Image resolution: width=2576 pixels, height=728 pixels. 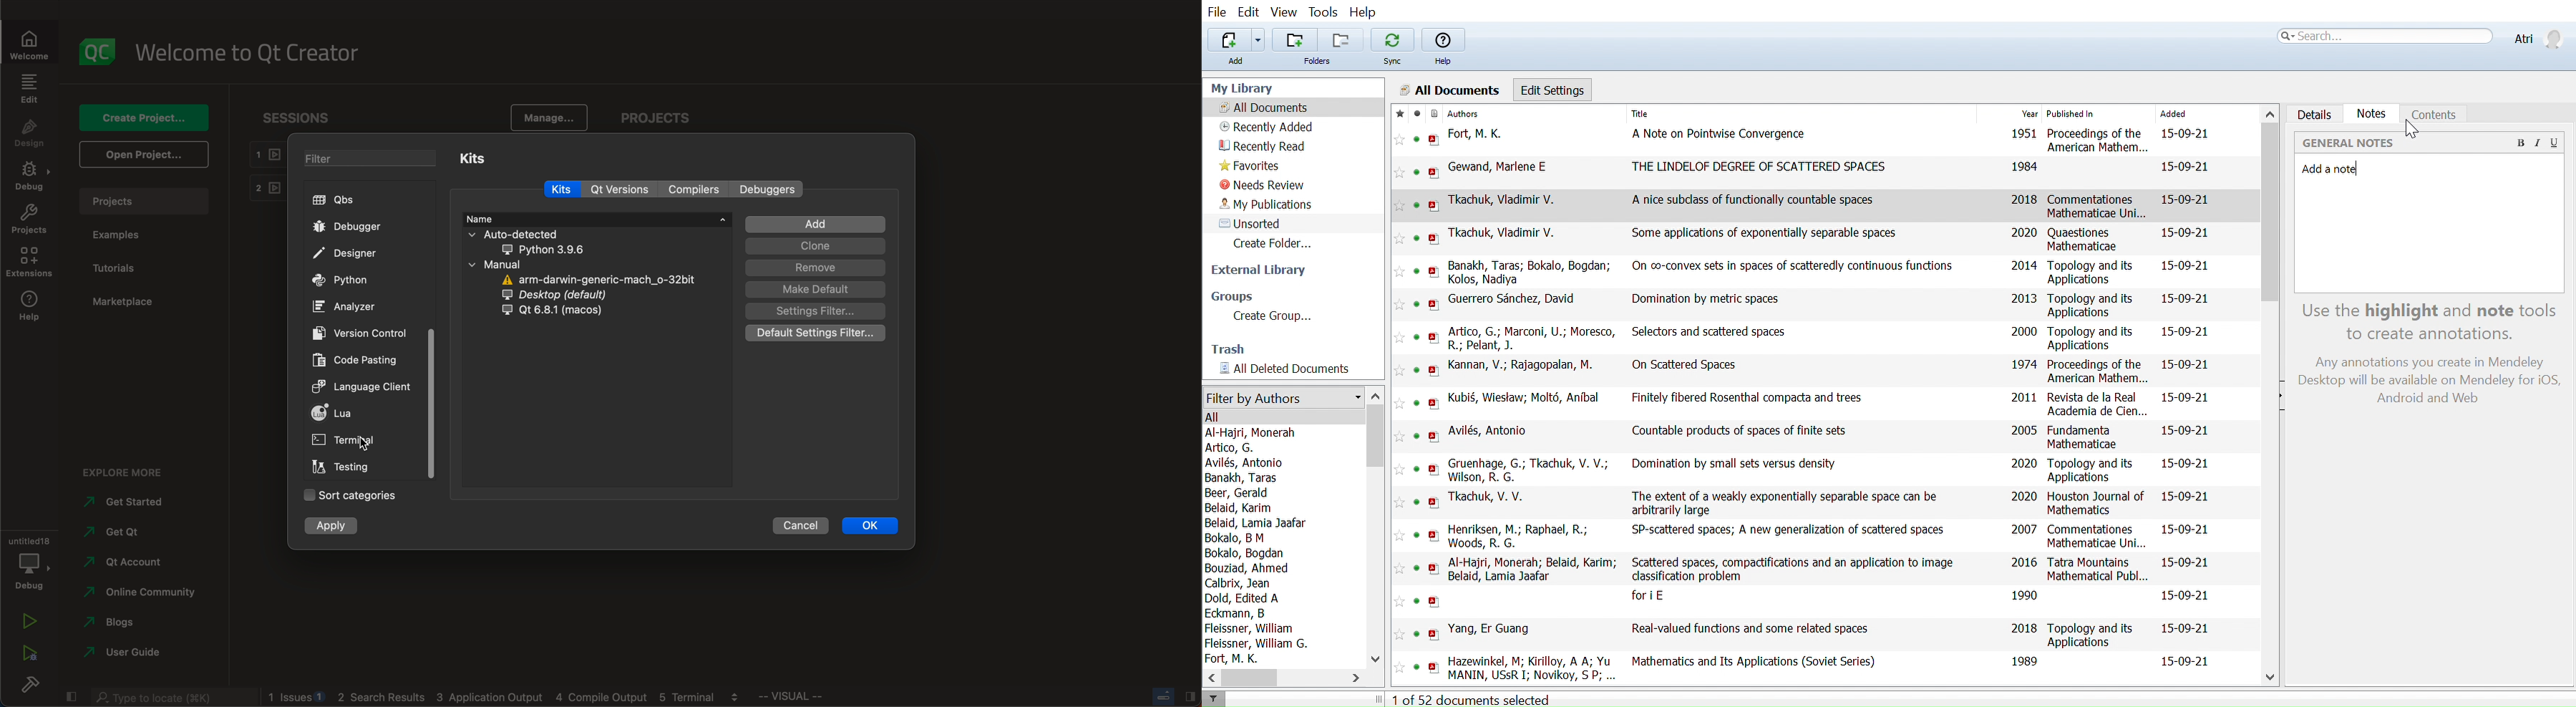 I want to click on Add this reference to favorites, so click(x=1400, y=238).